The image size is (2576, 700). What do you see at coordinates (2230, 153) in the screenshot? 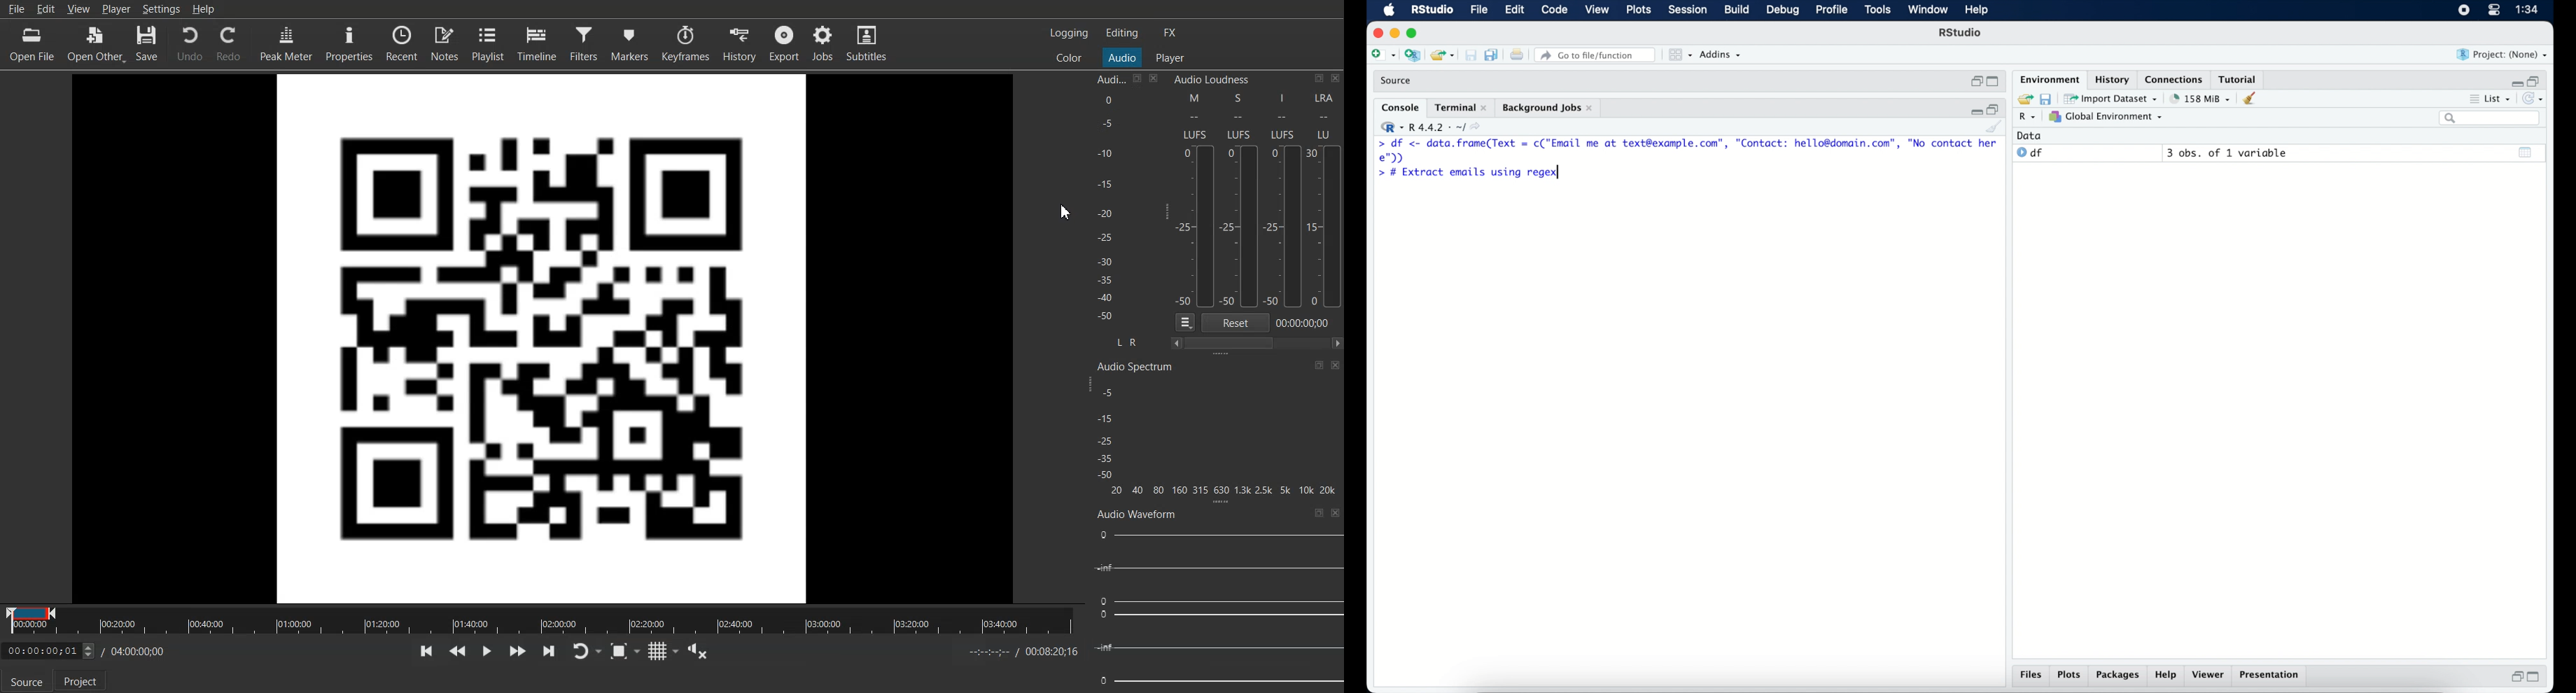
I see `3 obs, of 2 variables` at bounding box center [2230, 153].